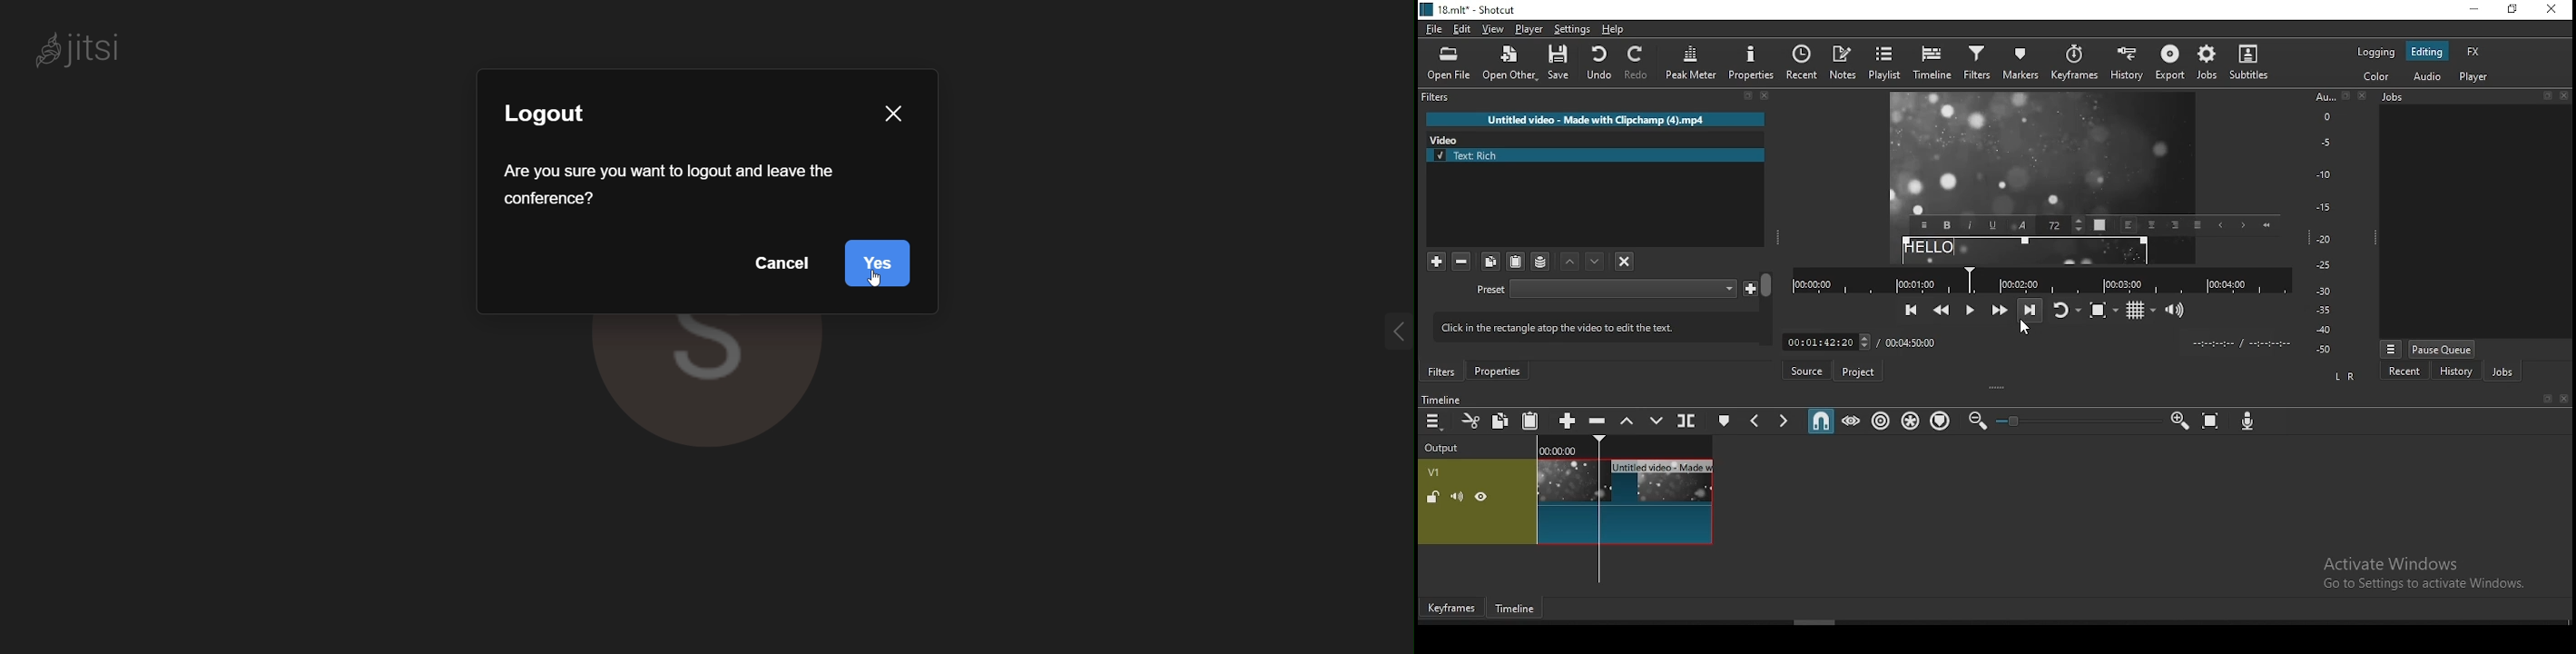  Describe the element at coordinates (2041, 281) in the screenshot. I see `Timeline Navigator` at that location.